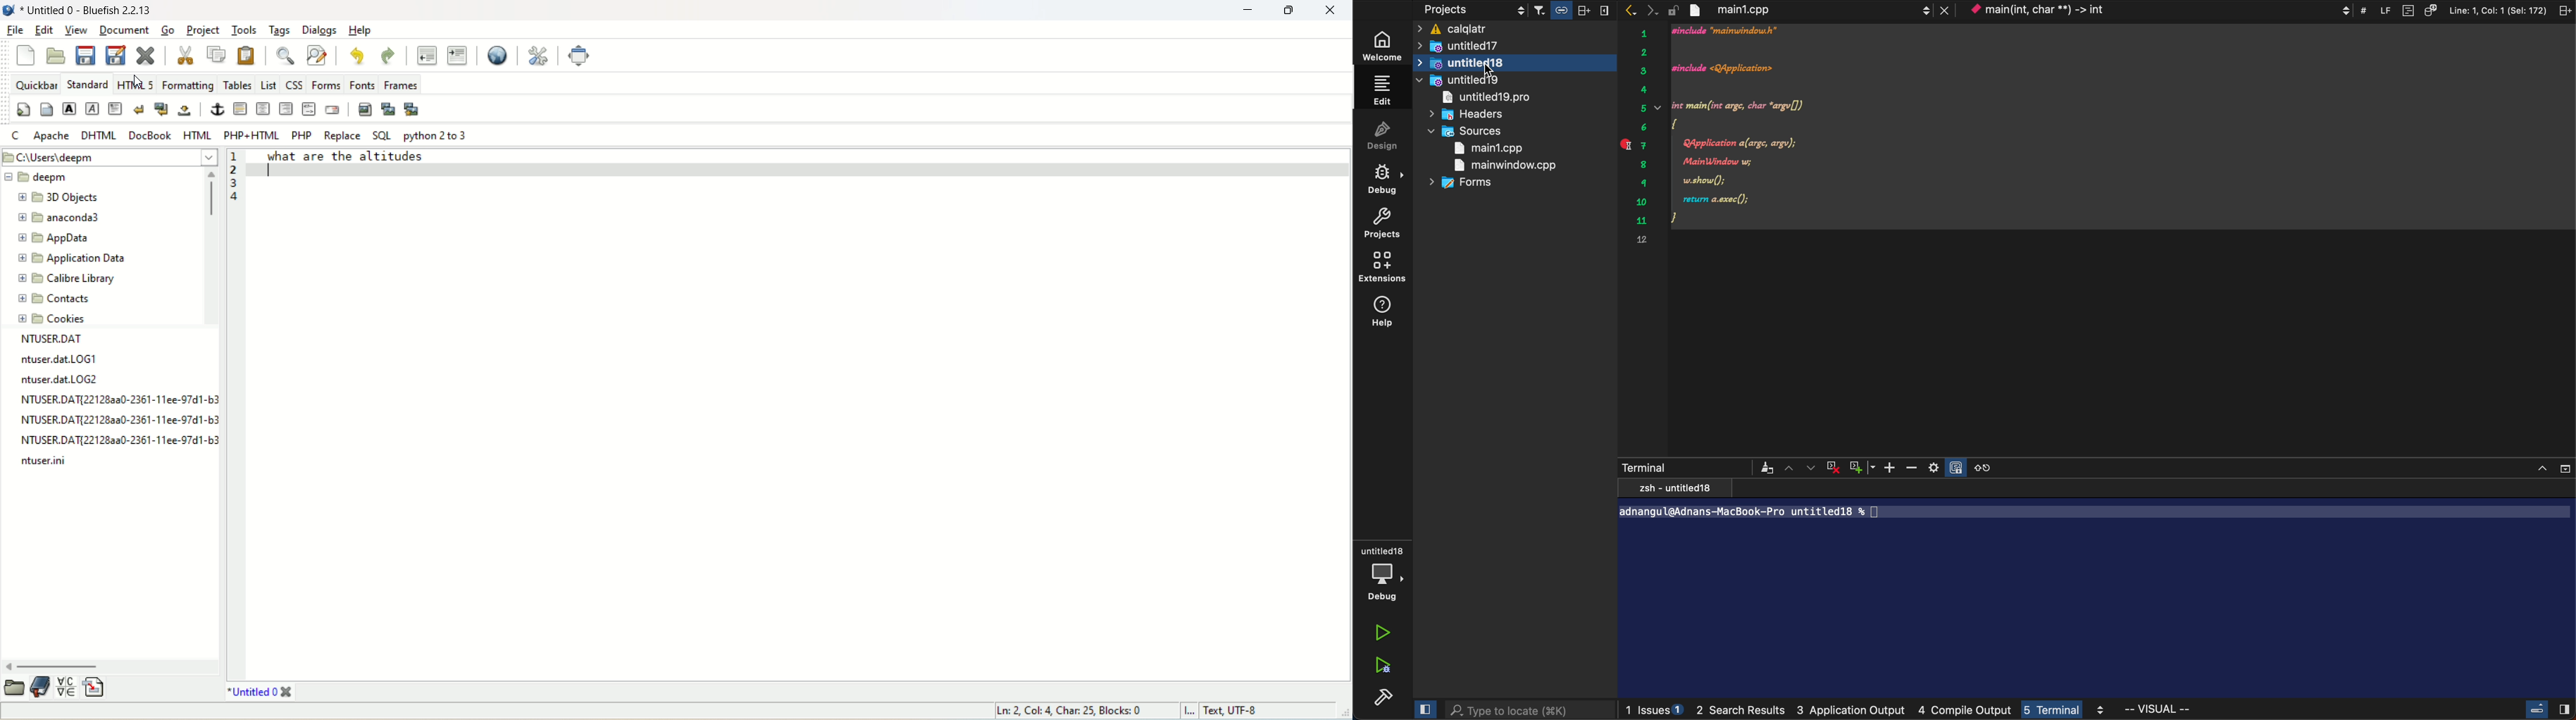 This screenshot has width=2576, height=728. I want to click on cookies, so click(54, 318).